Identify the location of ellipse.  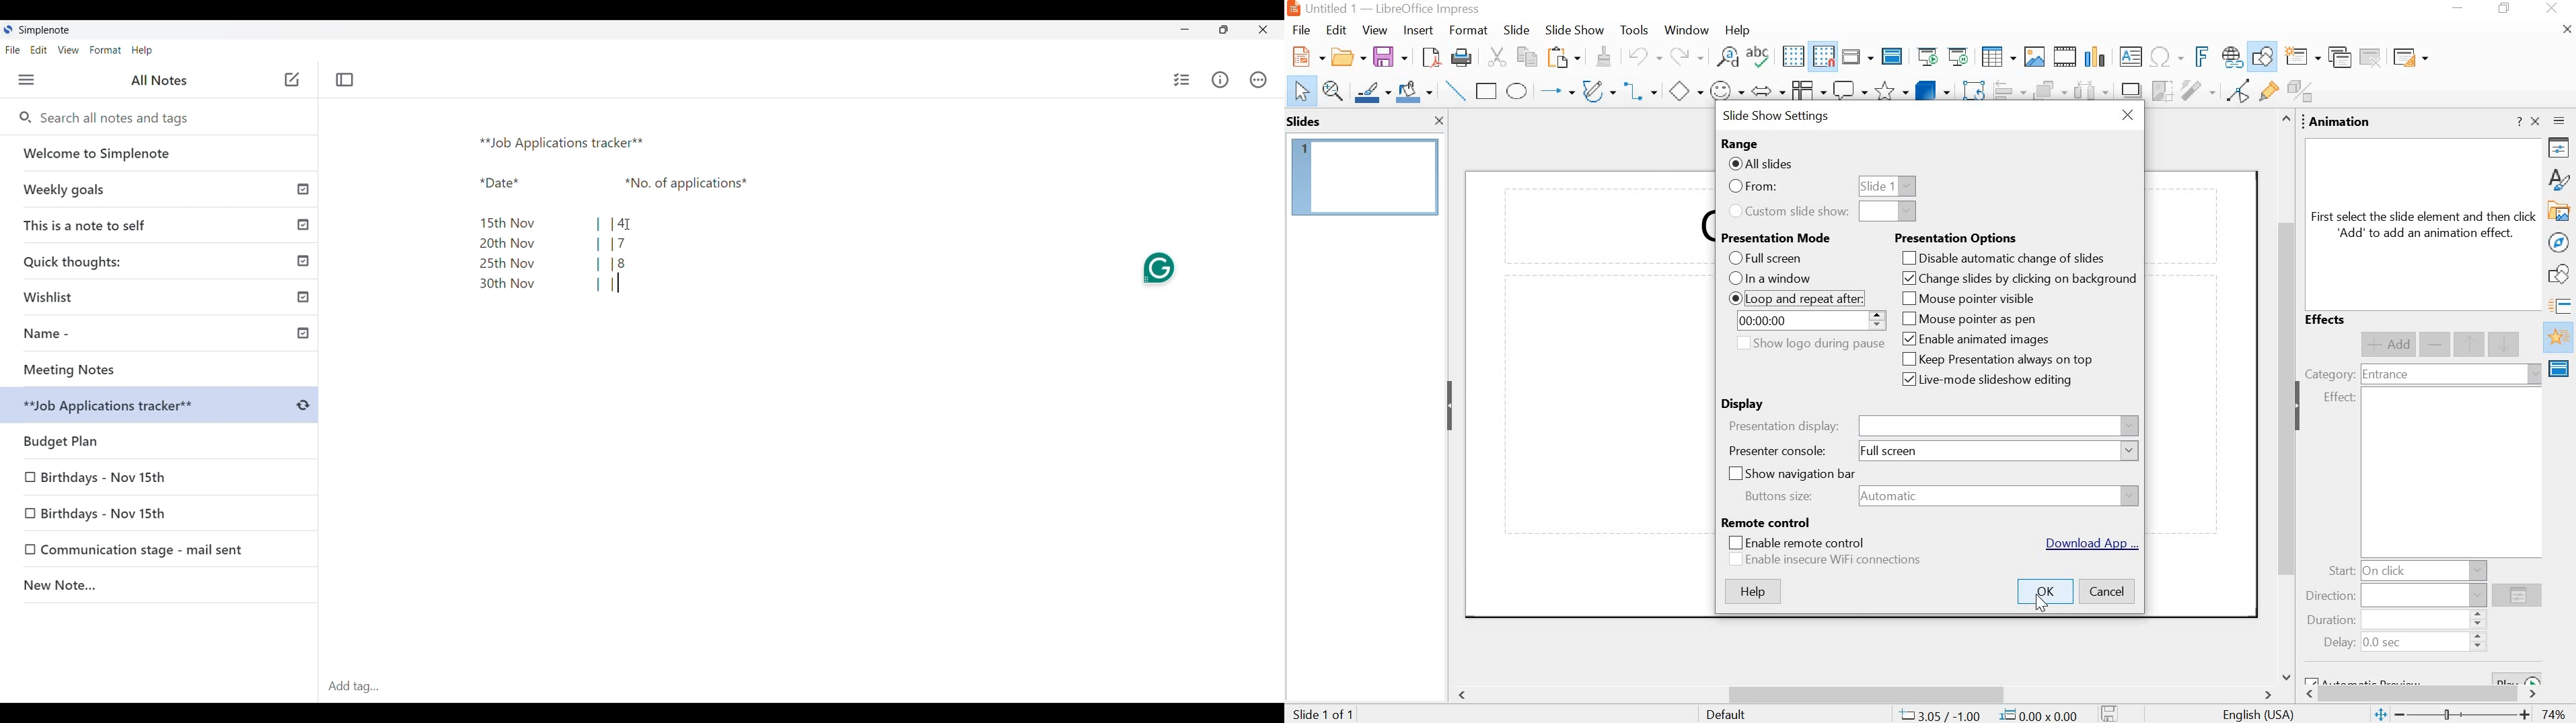
(1517, 92).